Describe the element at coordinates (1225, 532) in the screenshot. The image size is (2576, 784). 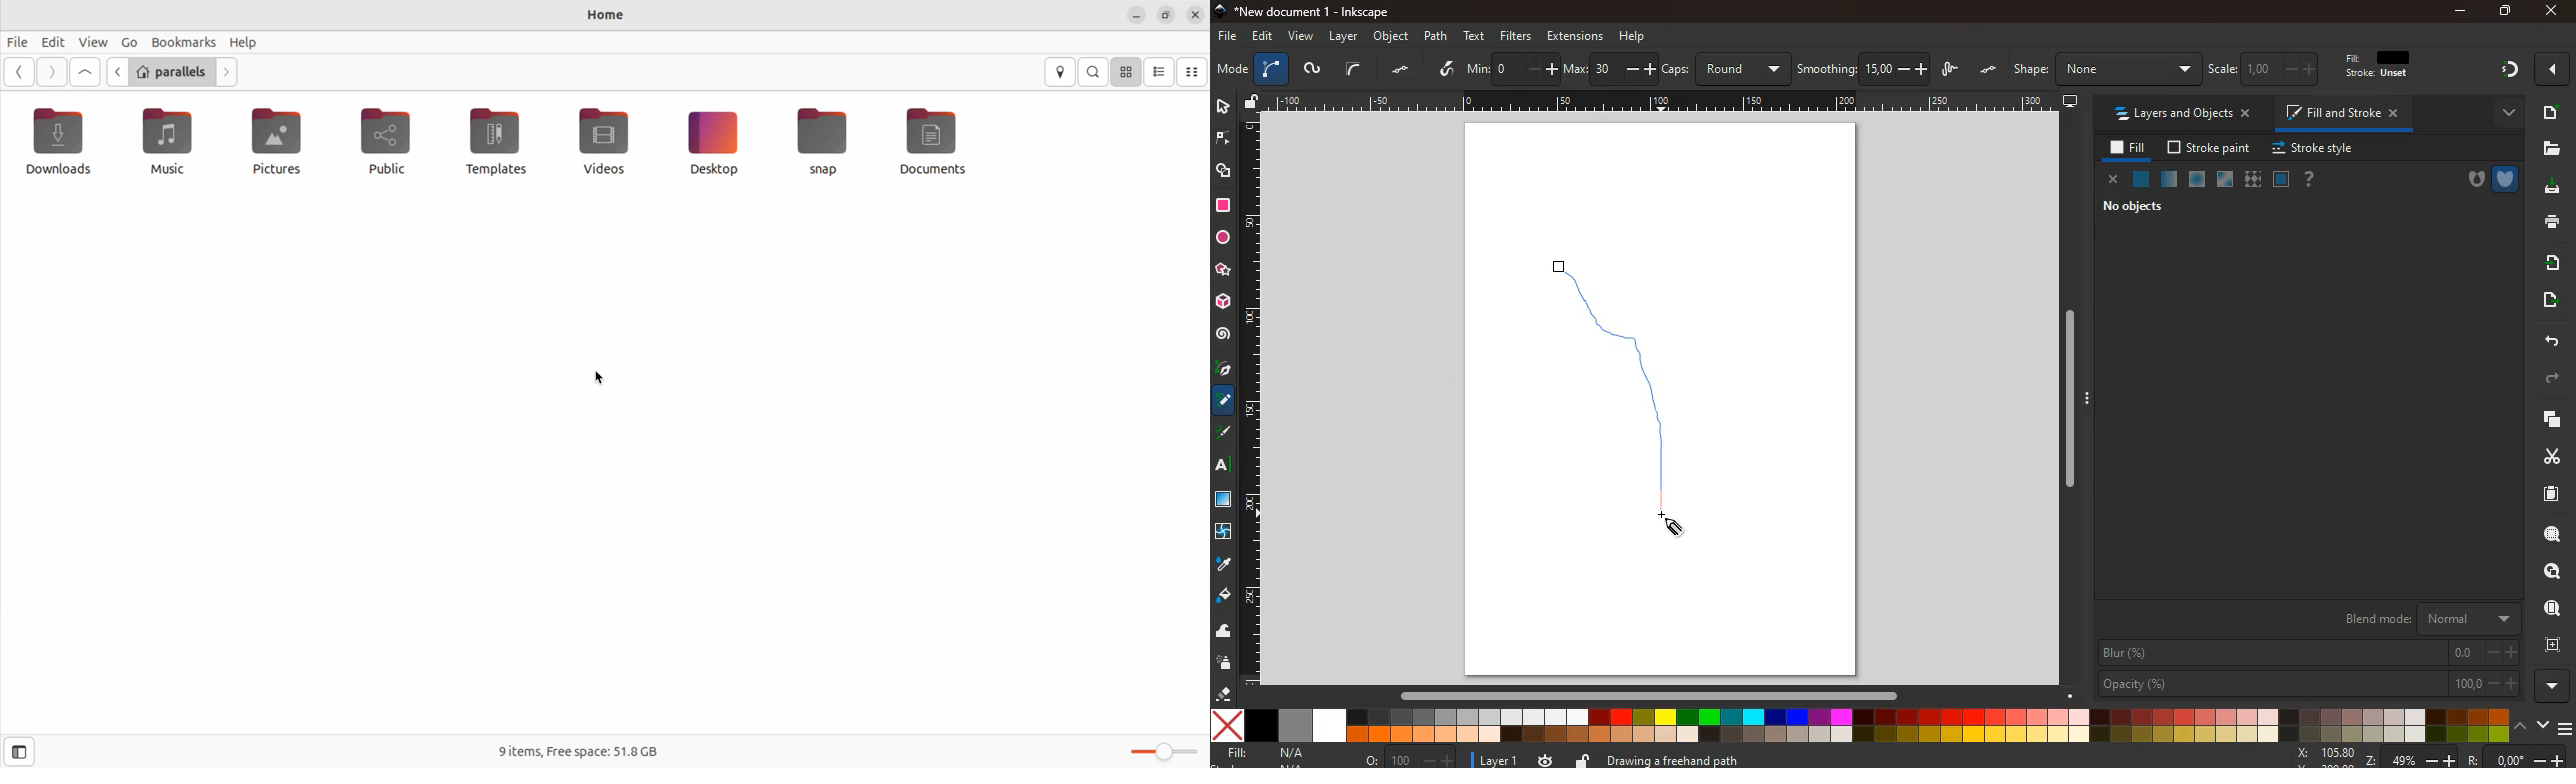
I see `twist` at that location.